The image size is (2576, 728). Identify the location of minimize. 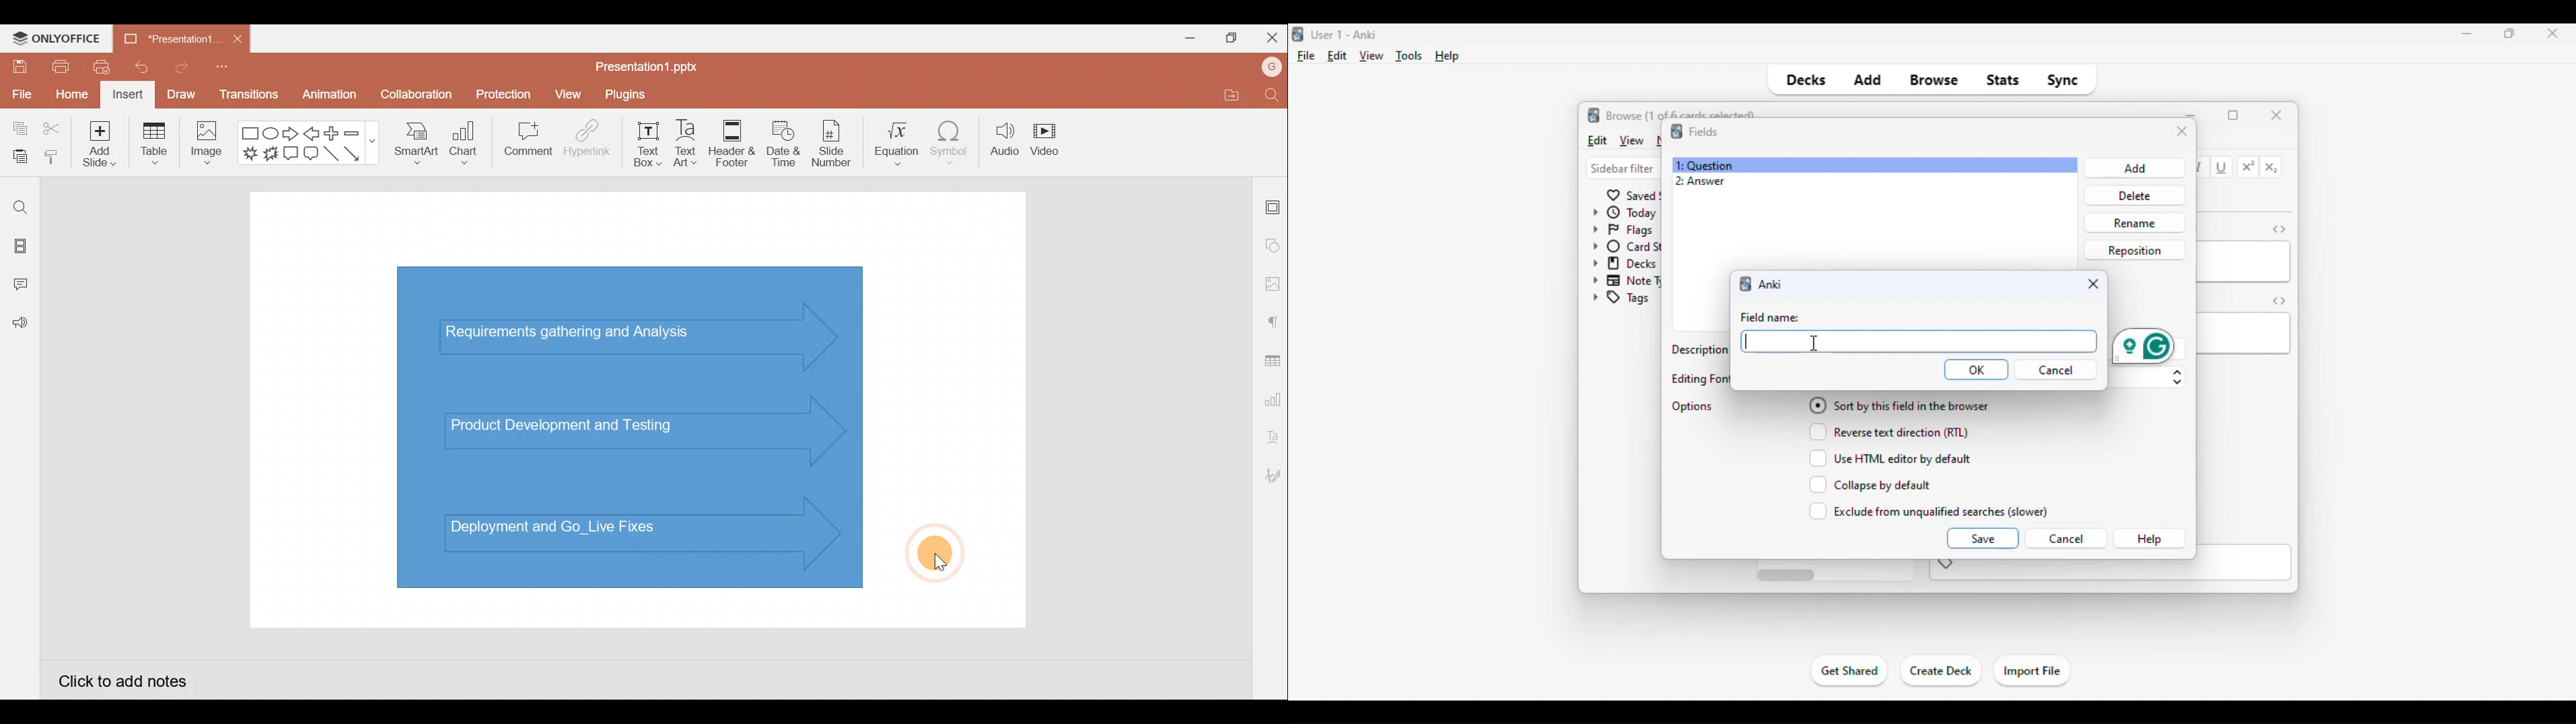
(2467, 33).